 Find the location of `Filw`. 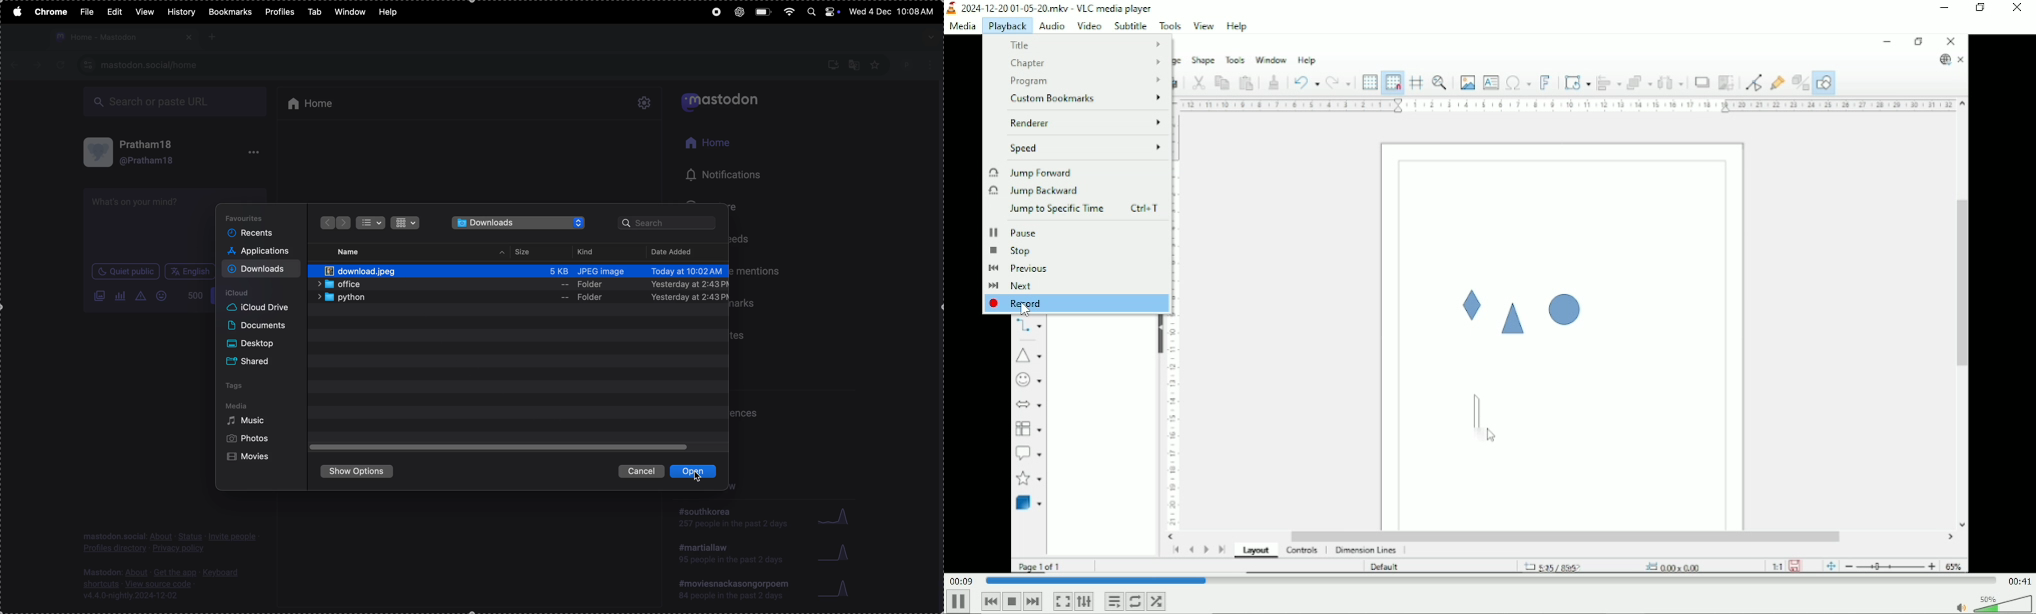

Filw is located at coordinates (87, 11).